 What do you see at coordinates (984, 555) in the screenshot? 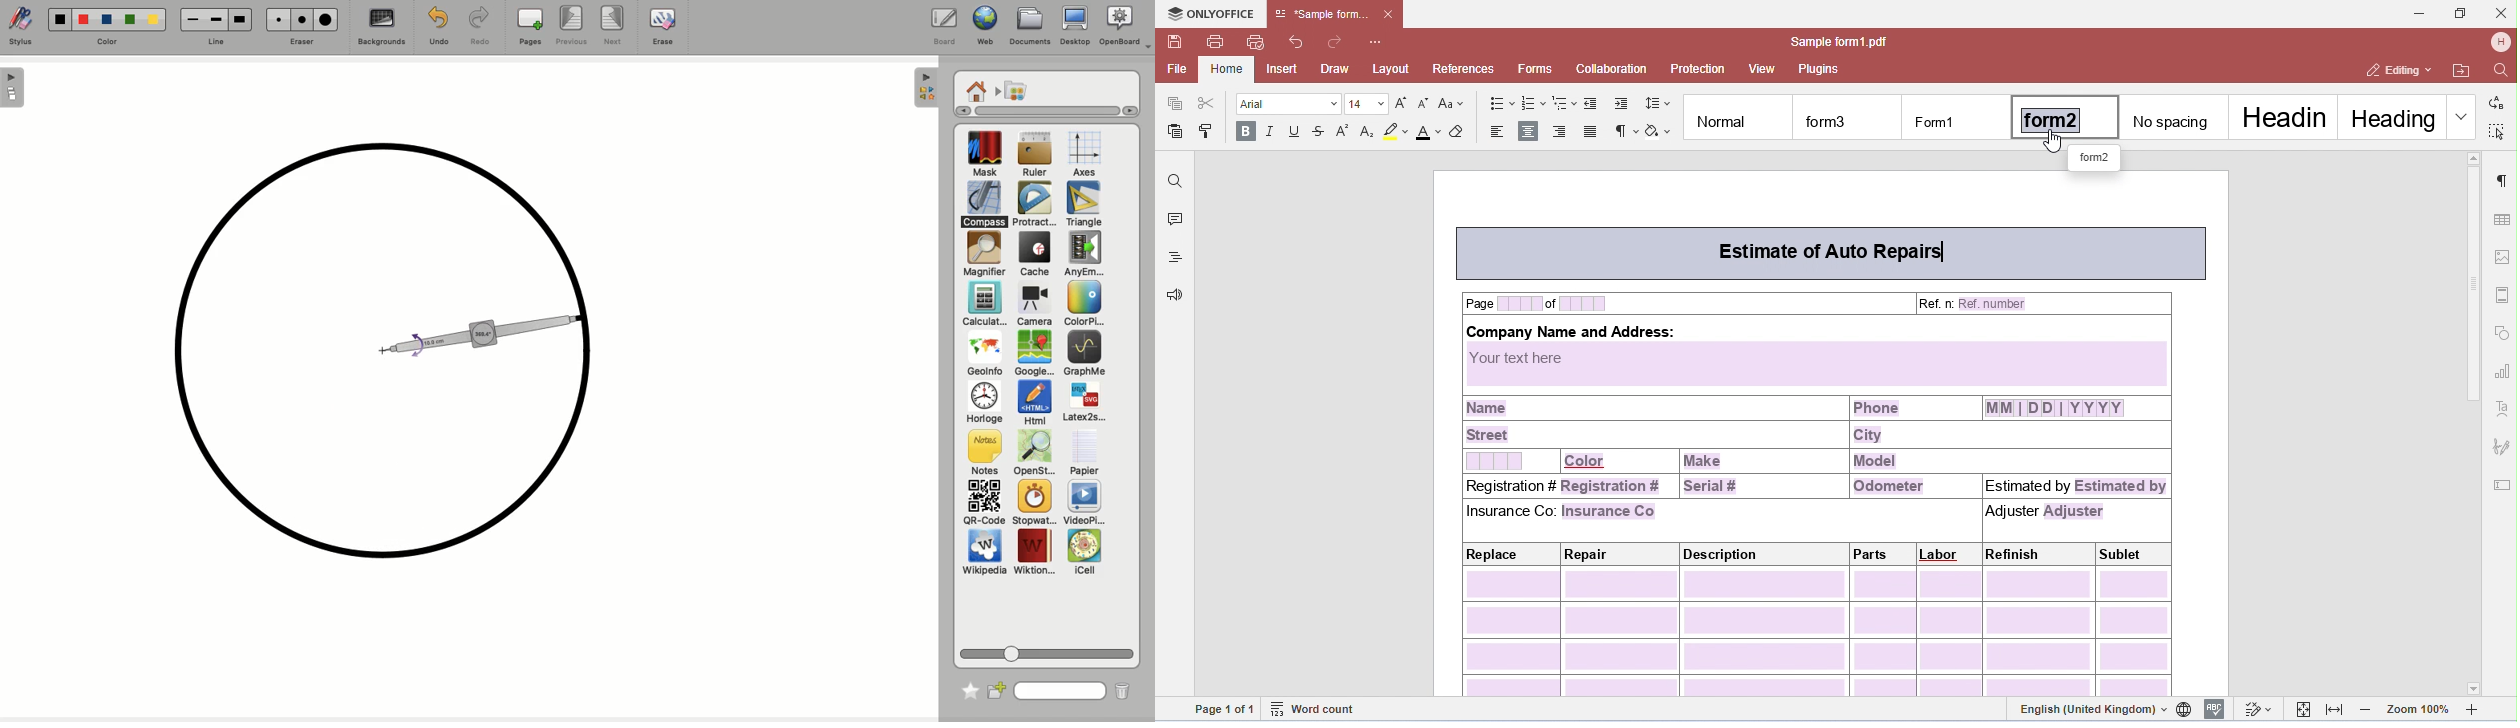
I see `Wikipedia` at bounding box center [984, 555].